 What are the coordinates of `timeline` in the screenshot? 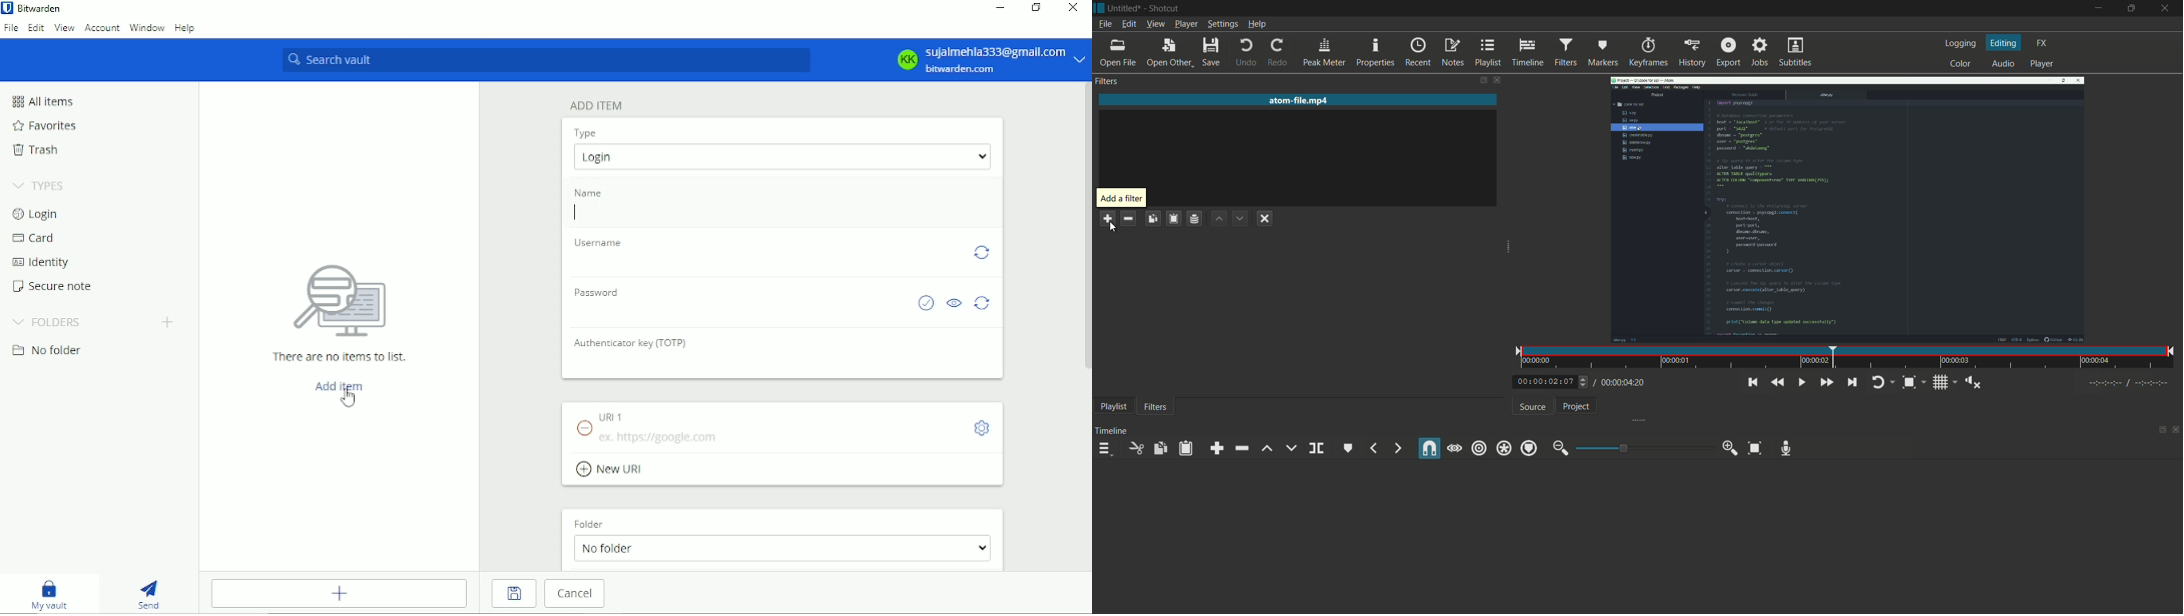 It's located at (1111, 430).